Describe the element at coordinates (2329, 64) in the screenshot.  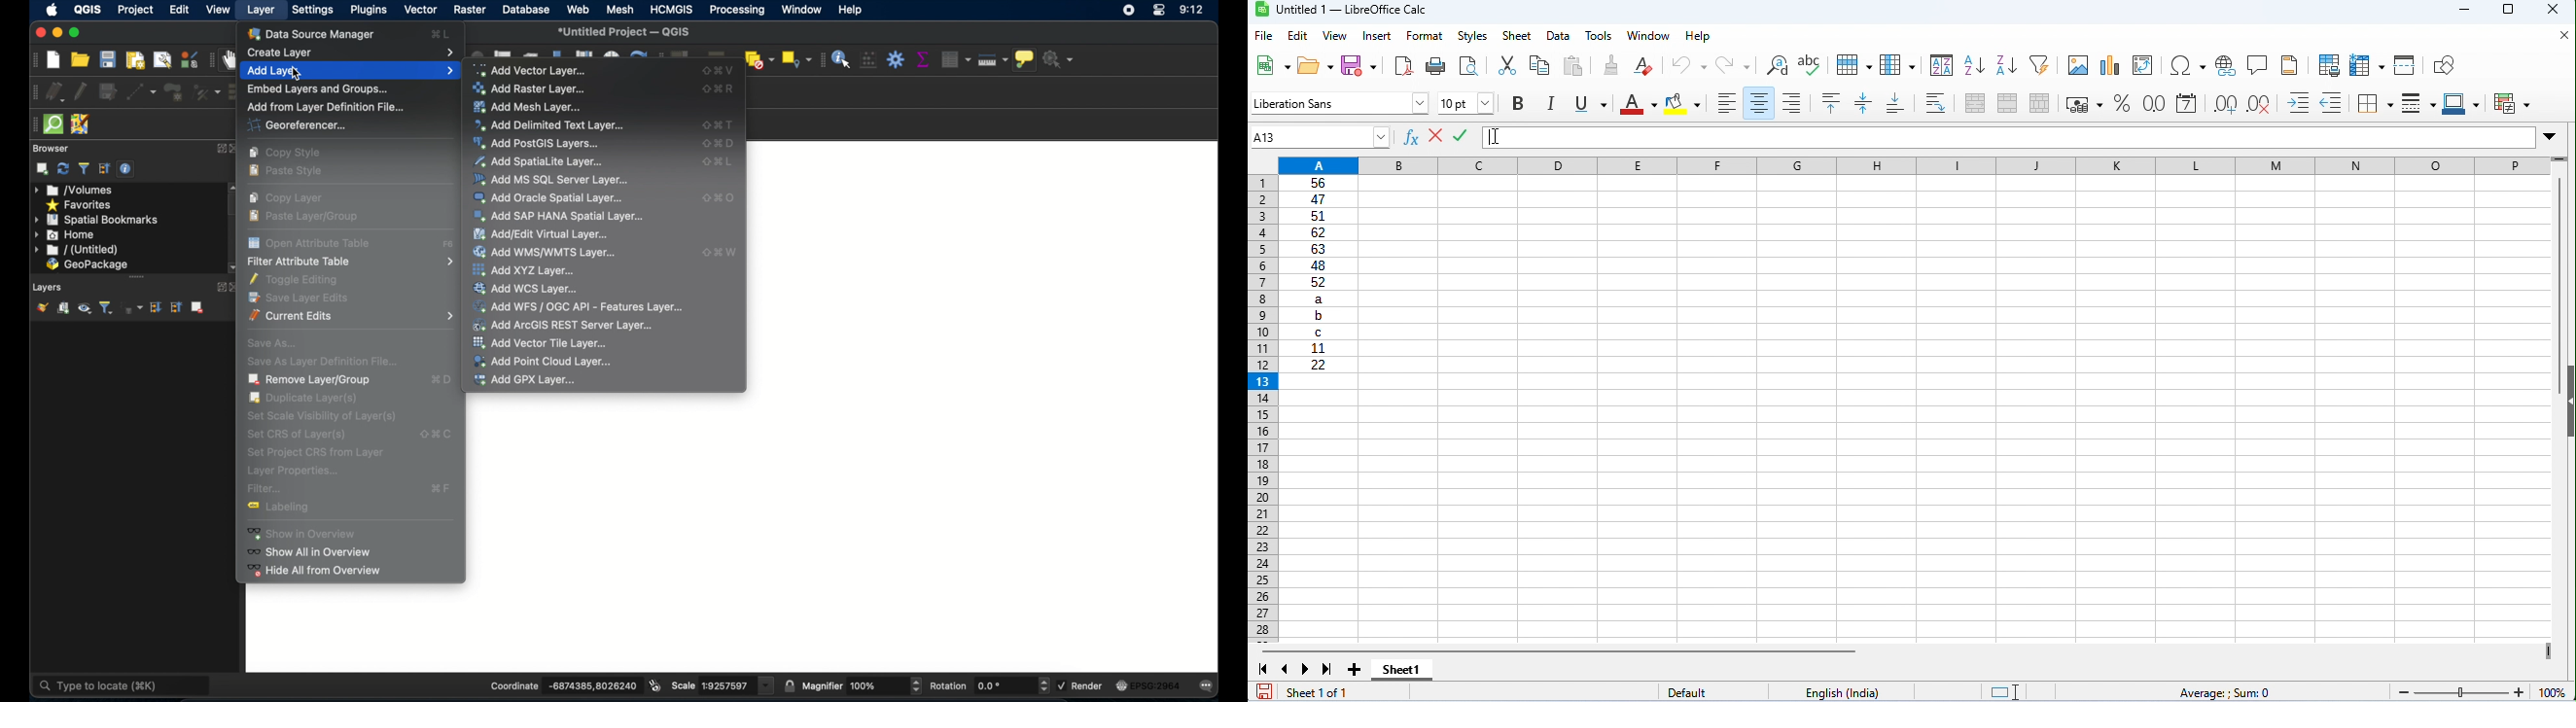
I see `define print area` at that location.